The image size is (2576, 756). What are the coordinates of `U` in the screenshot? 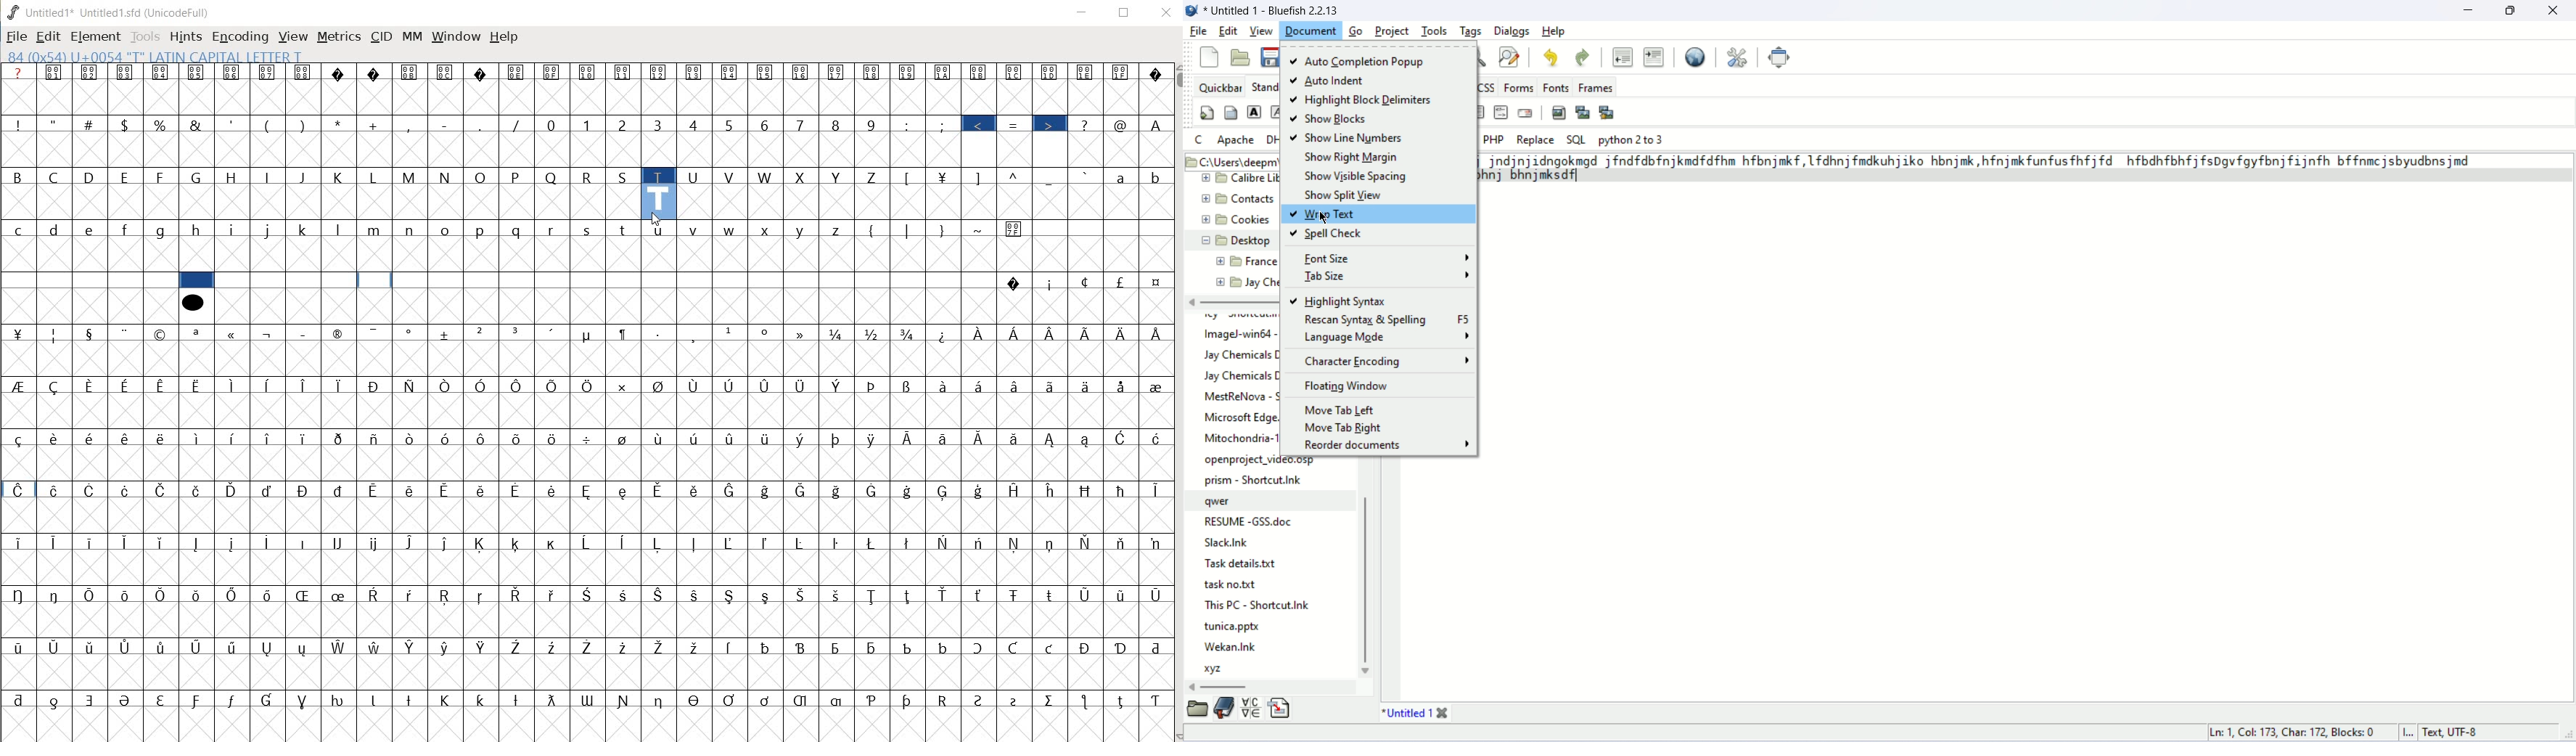 It's located at (694, 176).